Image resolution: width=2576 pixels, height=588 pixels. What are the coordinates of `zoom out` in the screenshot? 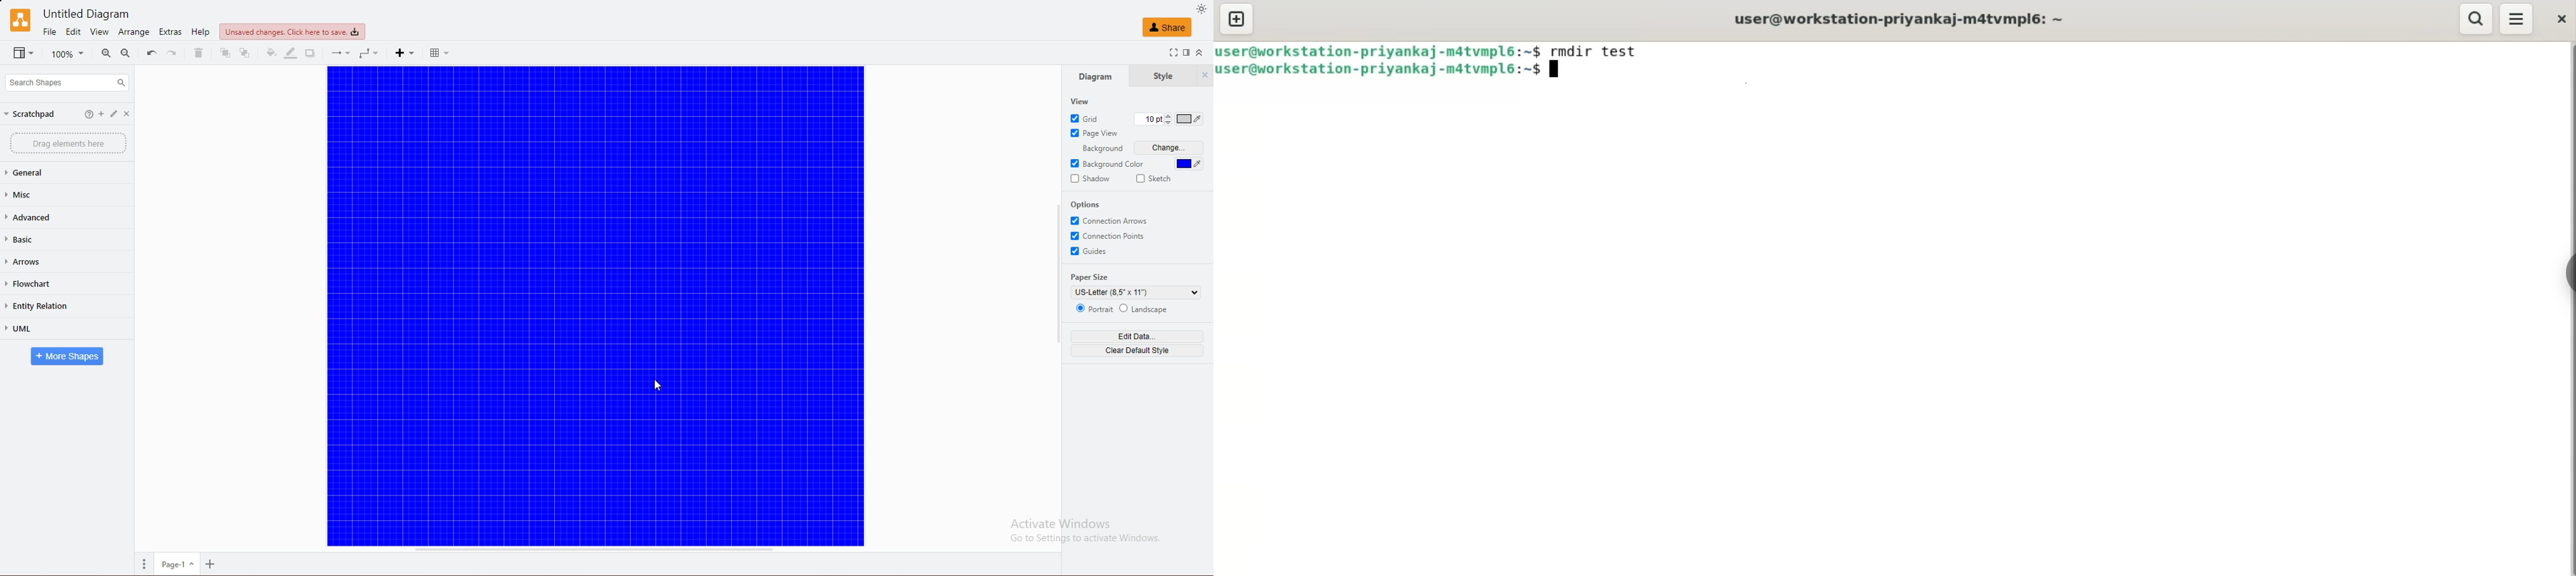 It's located at (126, 53).